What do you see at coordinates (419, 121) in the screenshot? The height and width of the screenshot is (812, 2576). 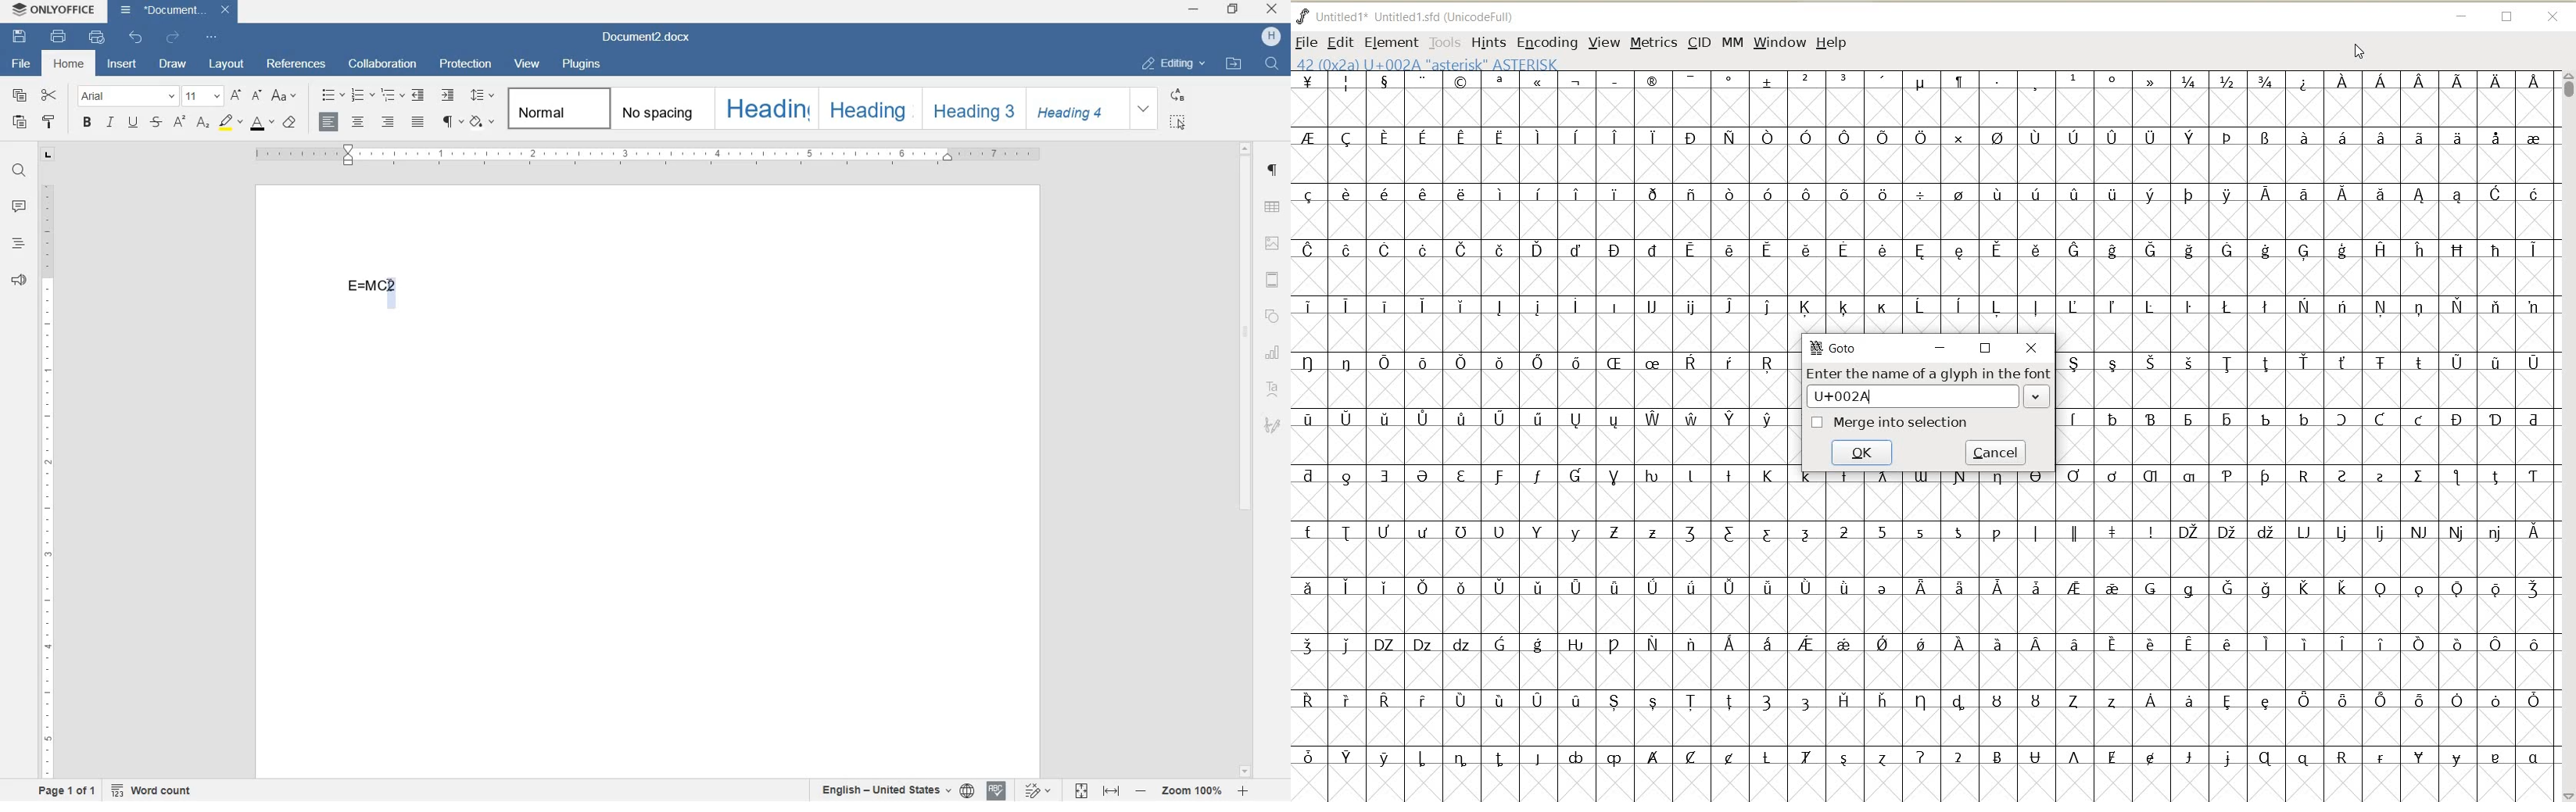 I see `justified` at bounding box center [419, 121].